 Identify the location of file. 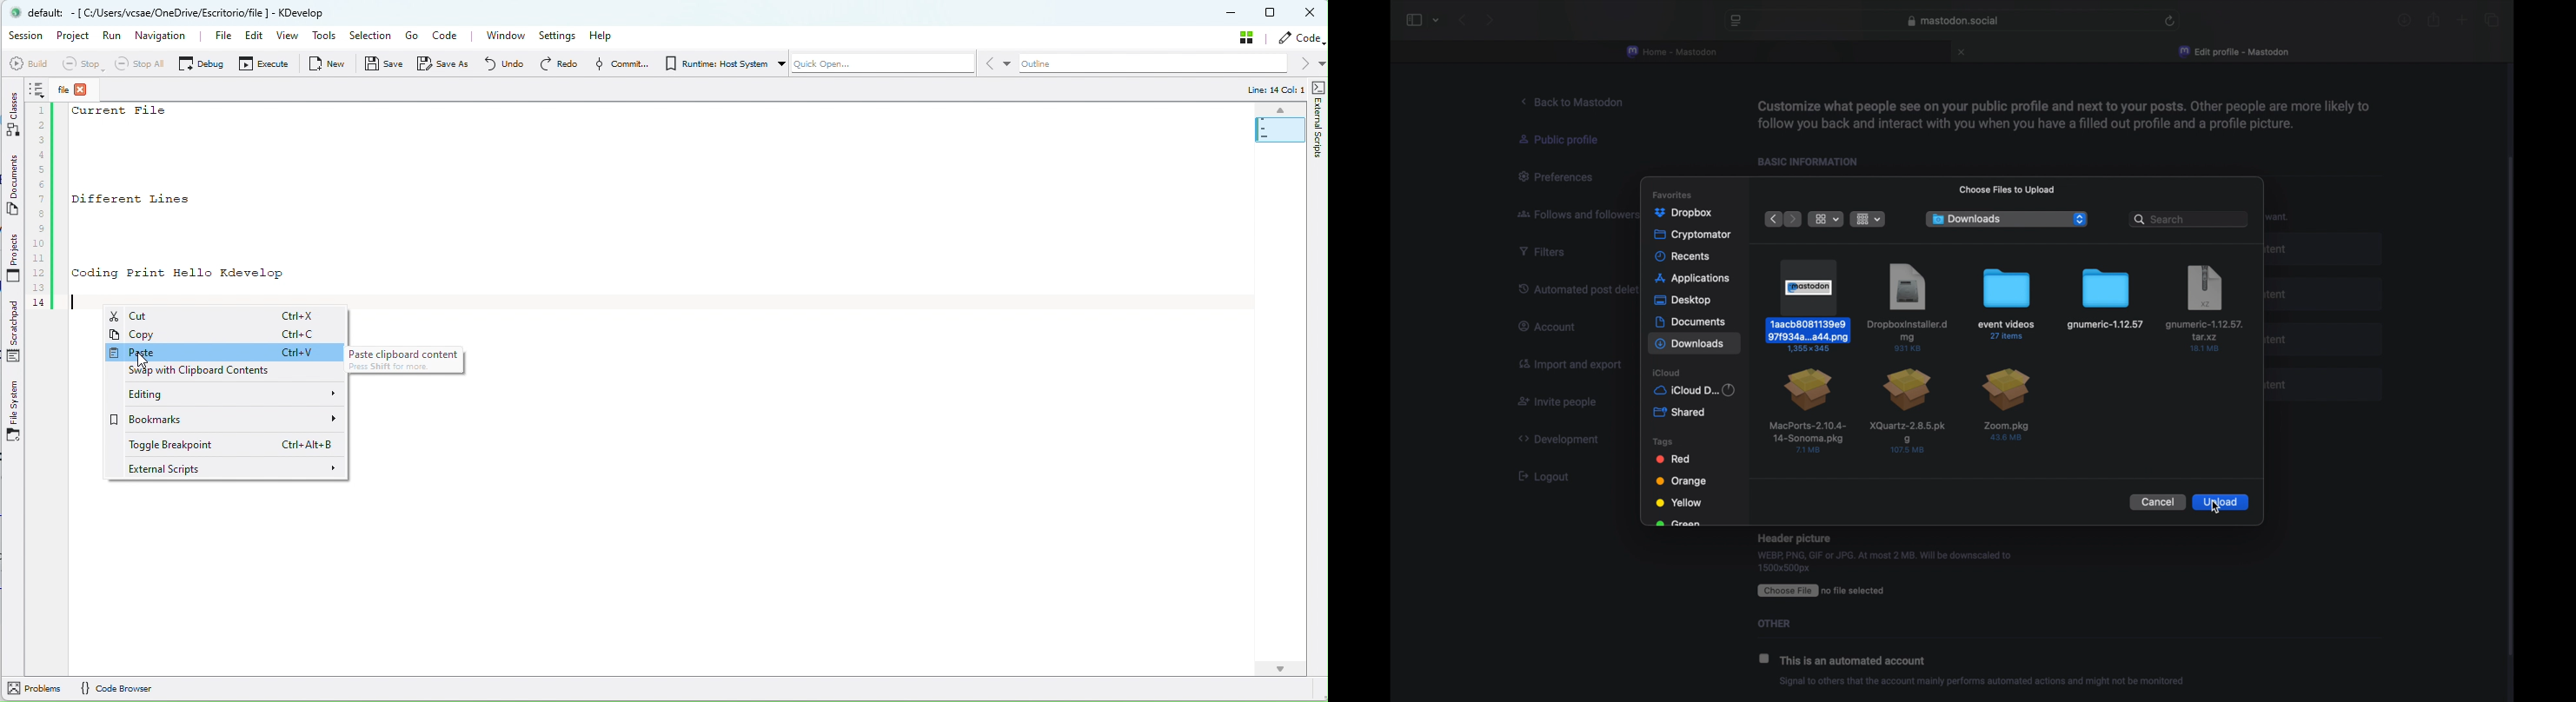
(1808, 410).